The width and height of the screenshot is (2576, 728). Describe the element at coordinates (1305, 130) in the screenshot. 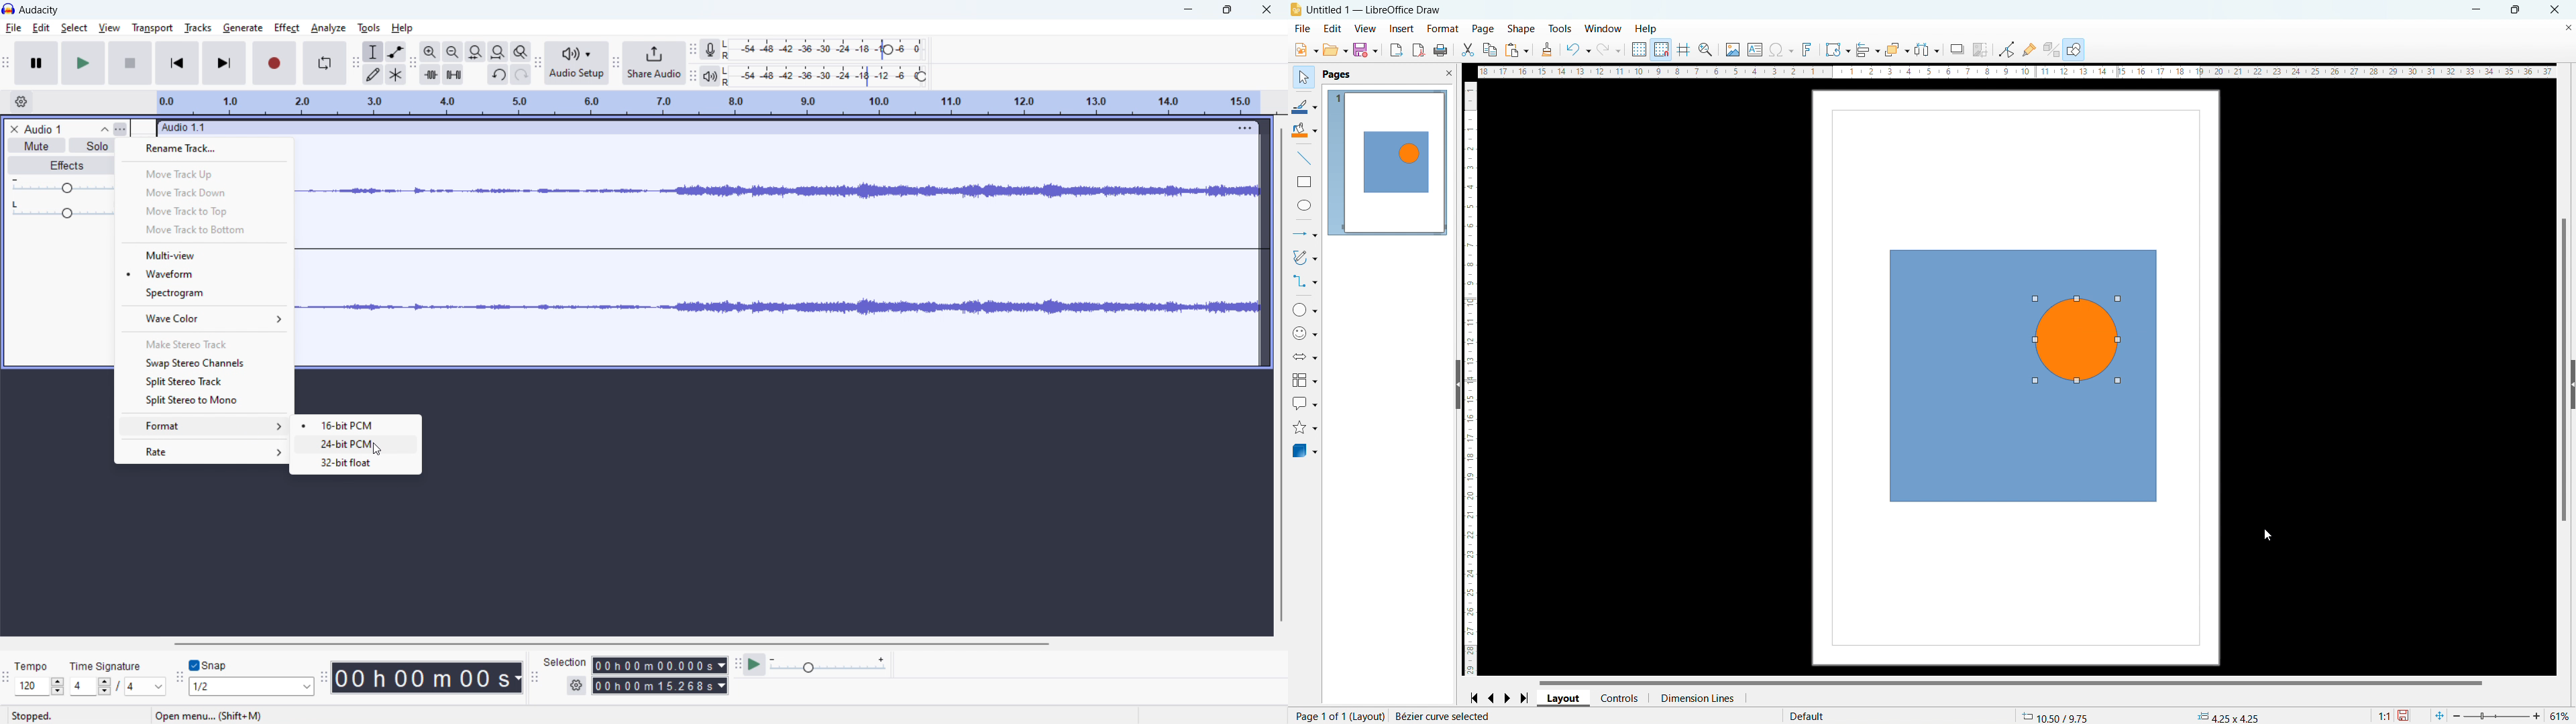

I see `fill color` at that location.